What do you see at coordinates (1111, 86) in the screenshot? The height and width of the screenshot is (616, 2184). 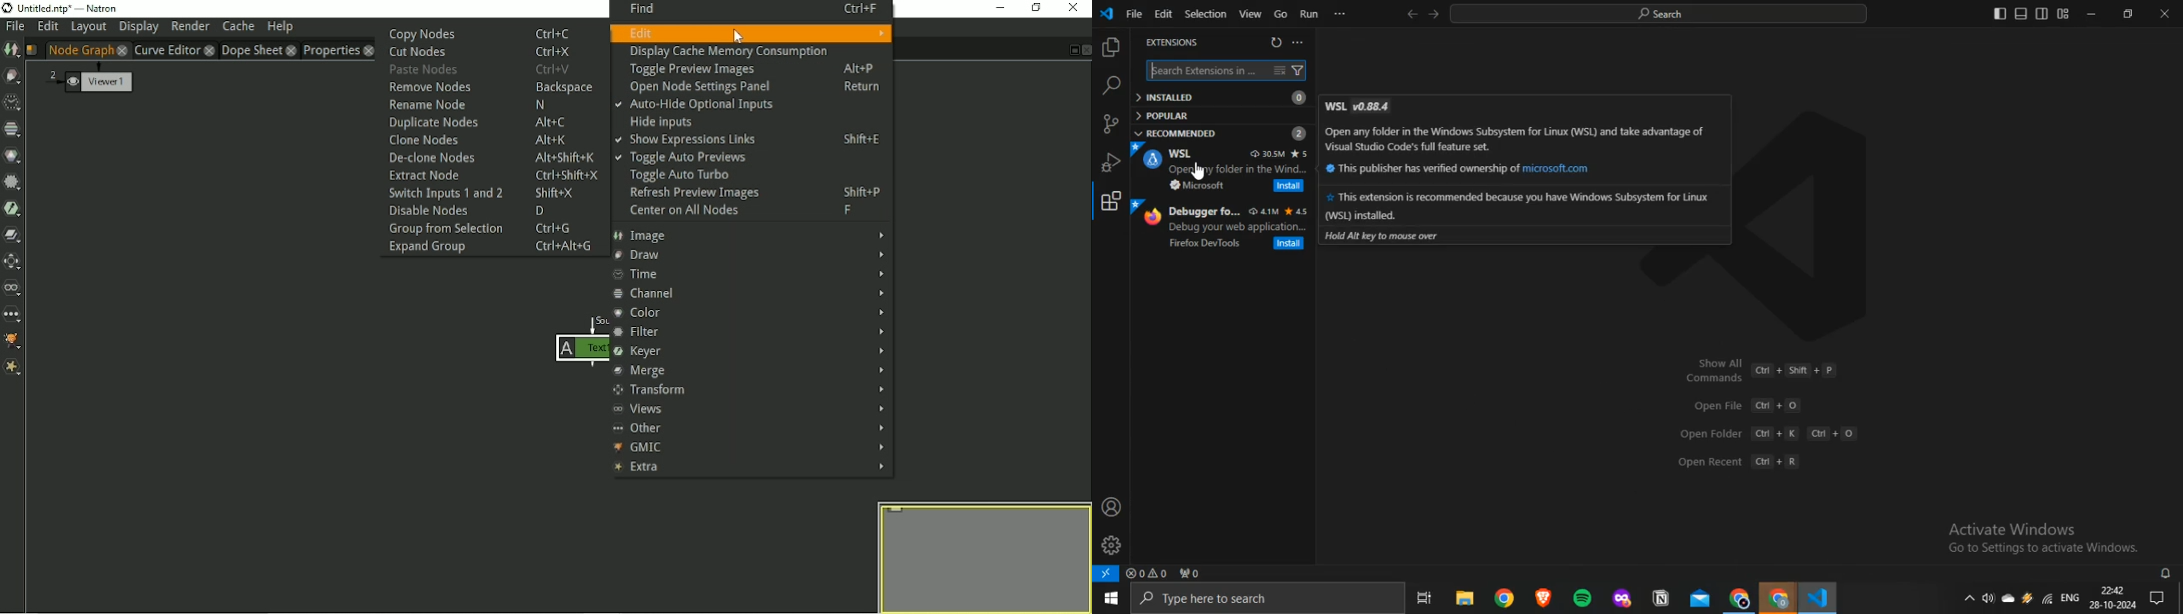 I see `search` at bounding box center [1111, 86].